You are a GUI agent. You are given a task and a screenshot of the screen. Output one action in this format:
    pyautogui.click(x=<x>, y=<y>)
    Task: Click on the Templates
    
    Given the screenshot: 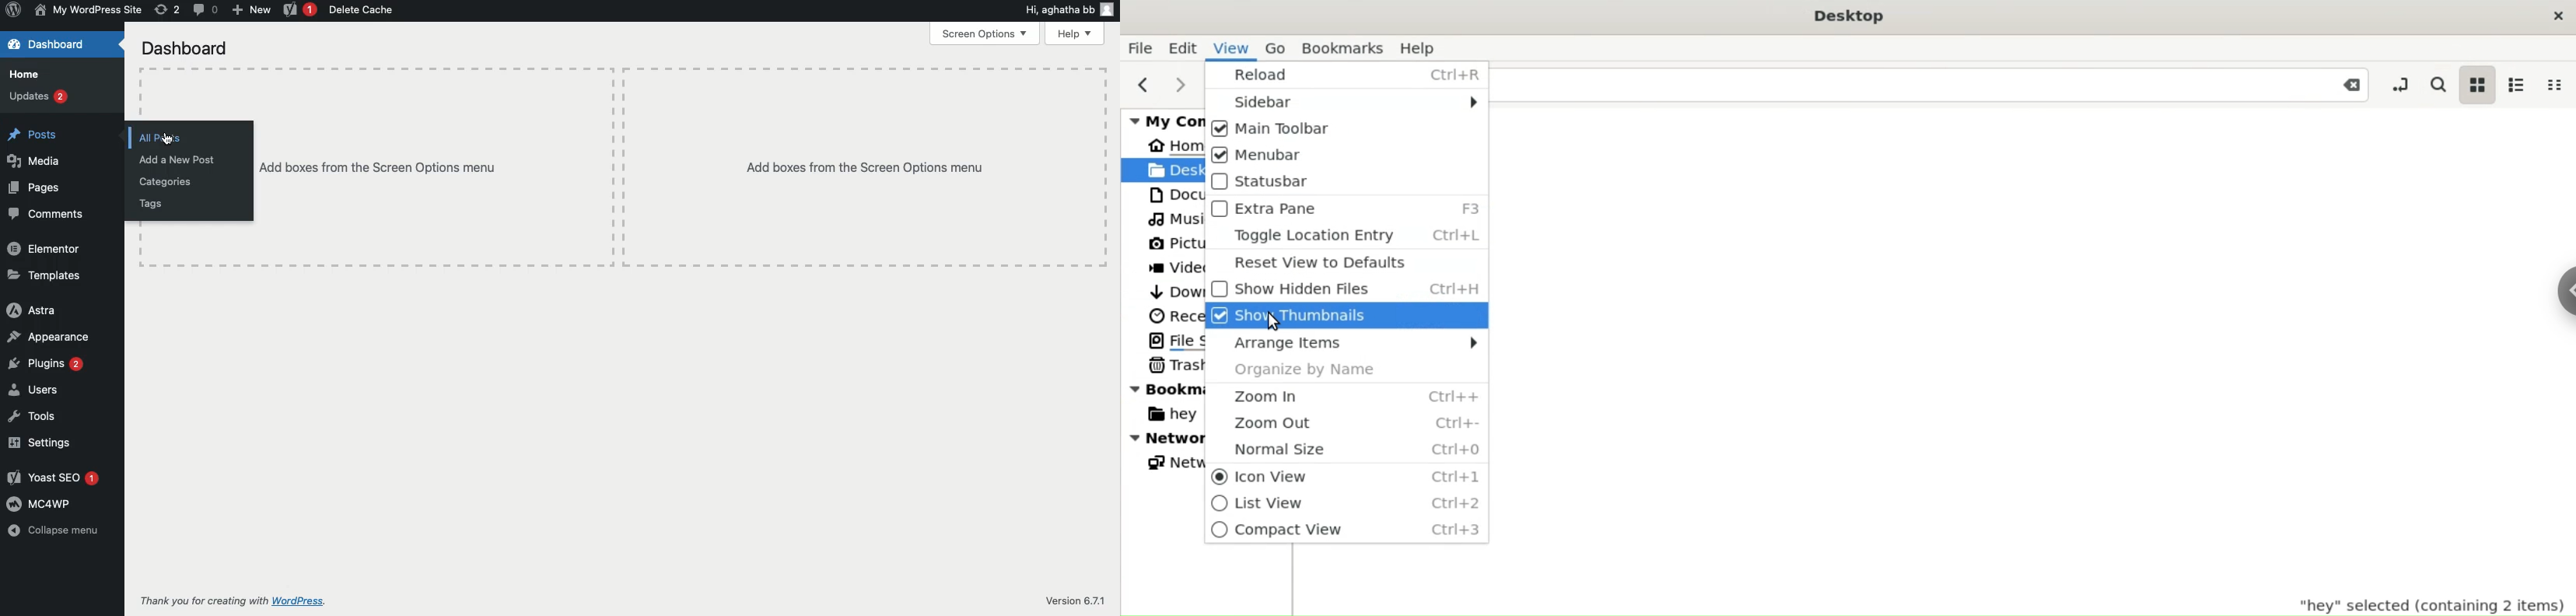 What is the action you would take?
    pyautogui.click(x=48, y=277)
    